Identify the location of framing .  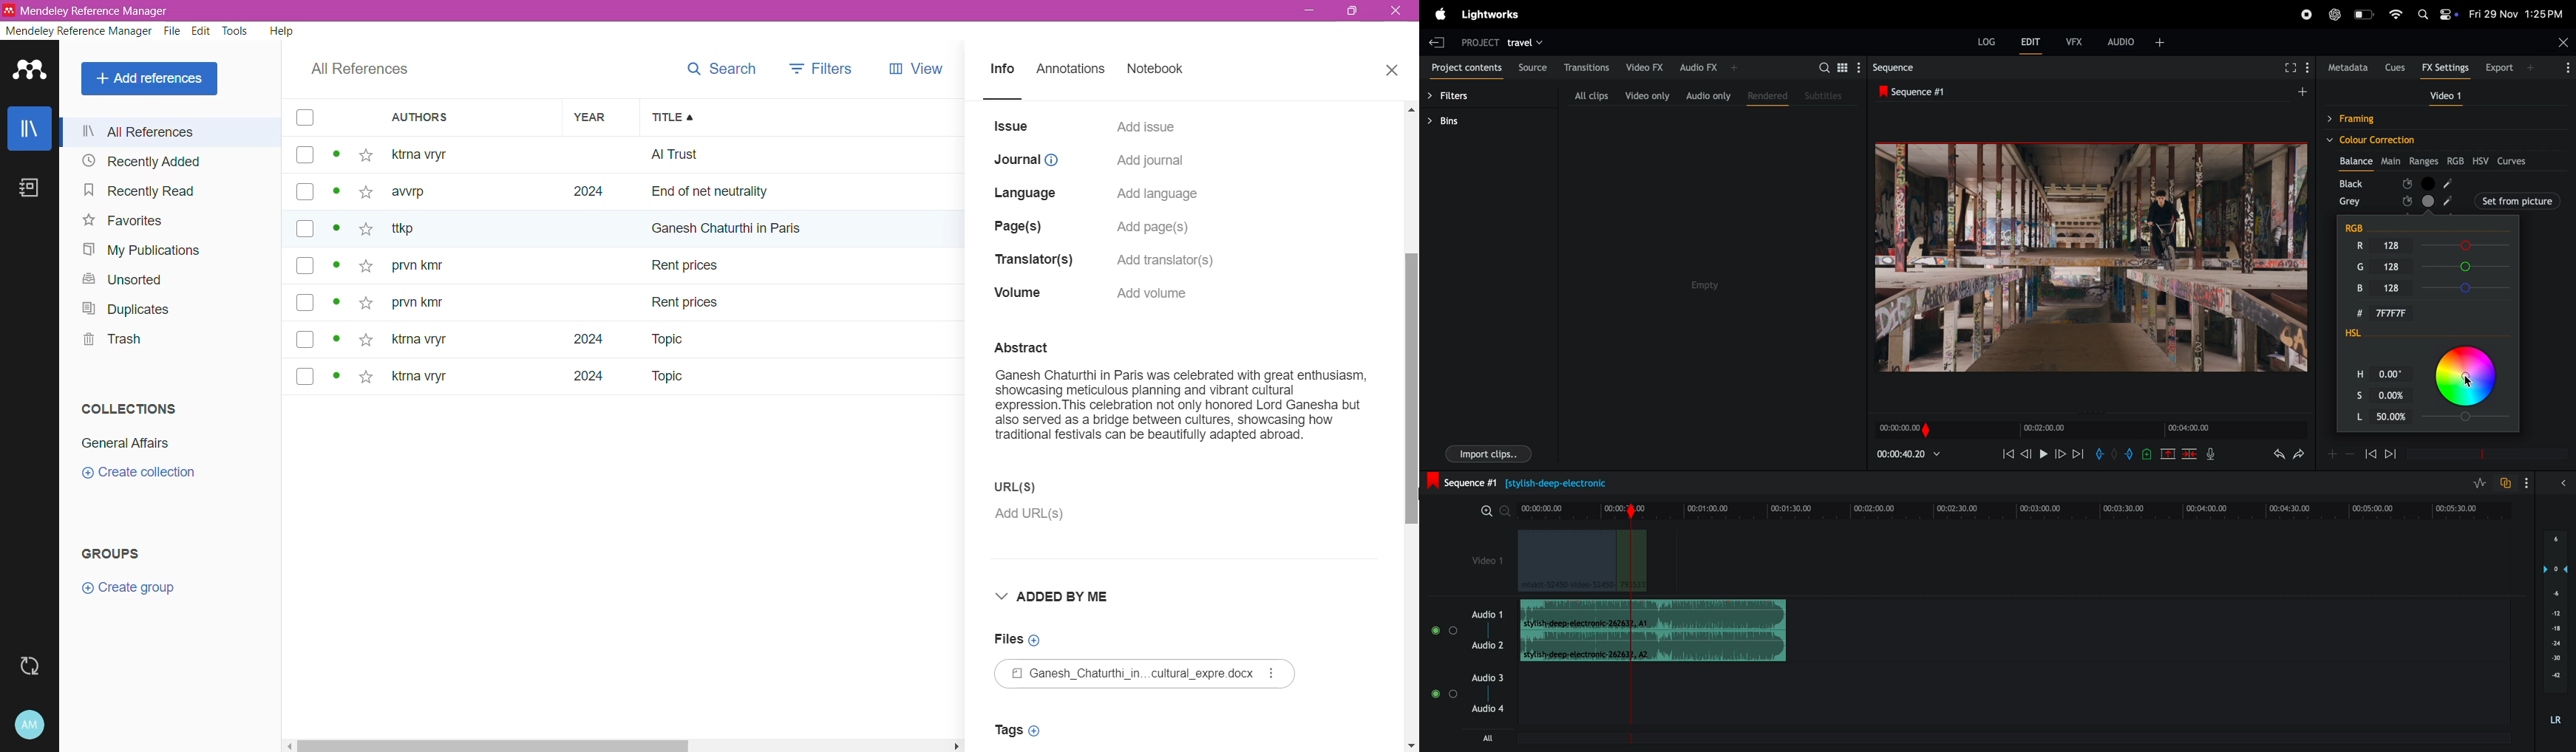
(2399, 119).